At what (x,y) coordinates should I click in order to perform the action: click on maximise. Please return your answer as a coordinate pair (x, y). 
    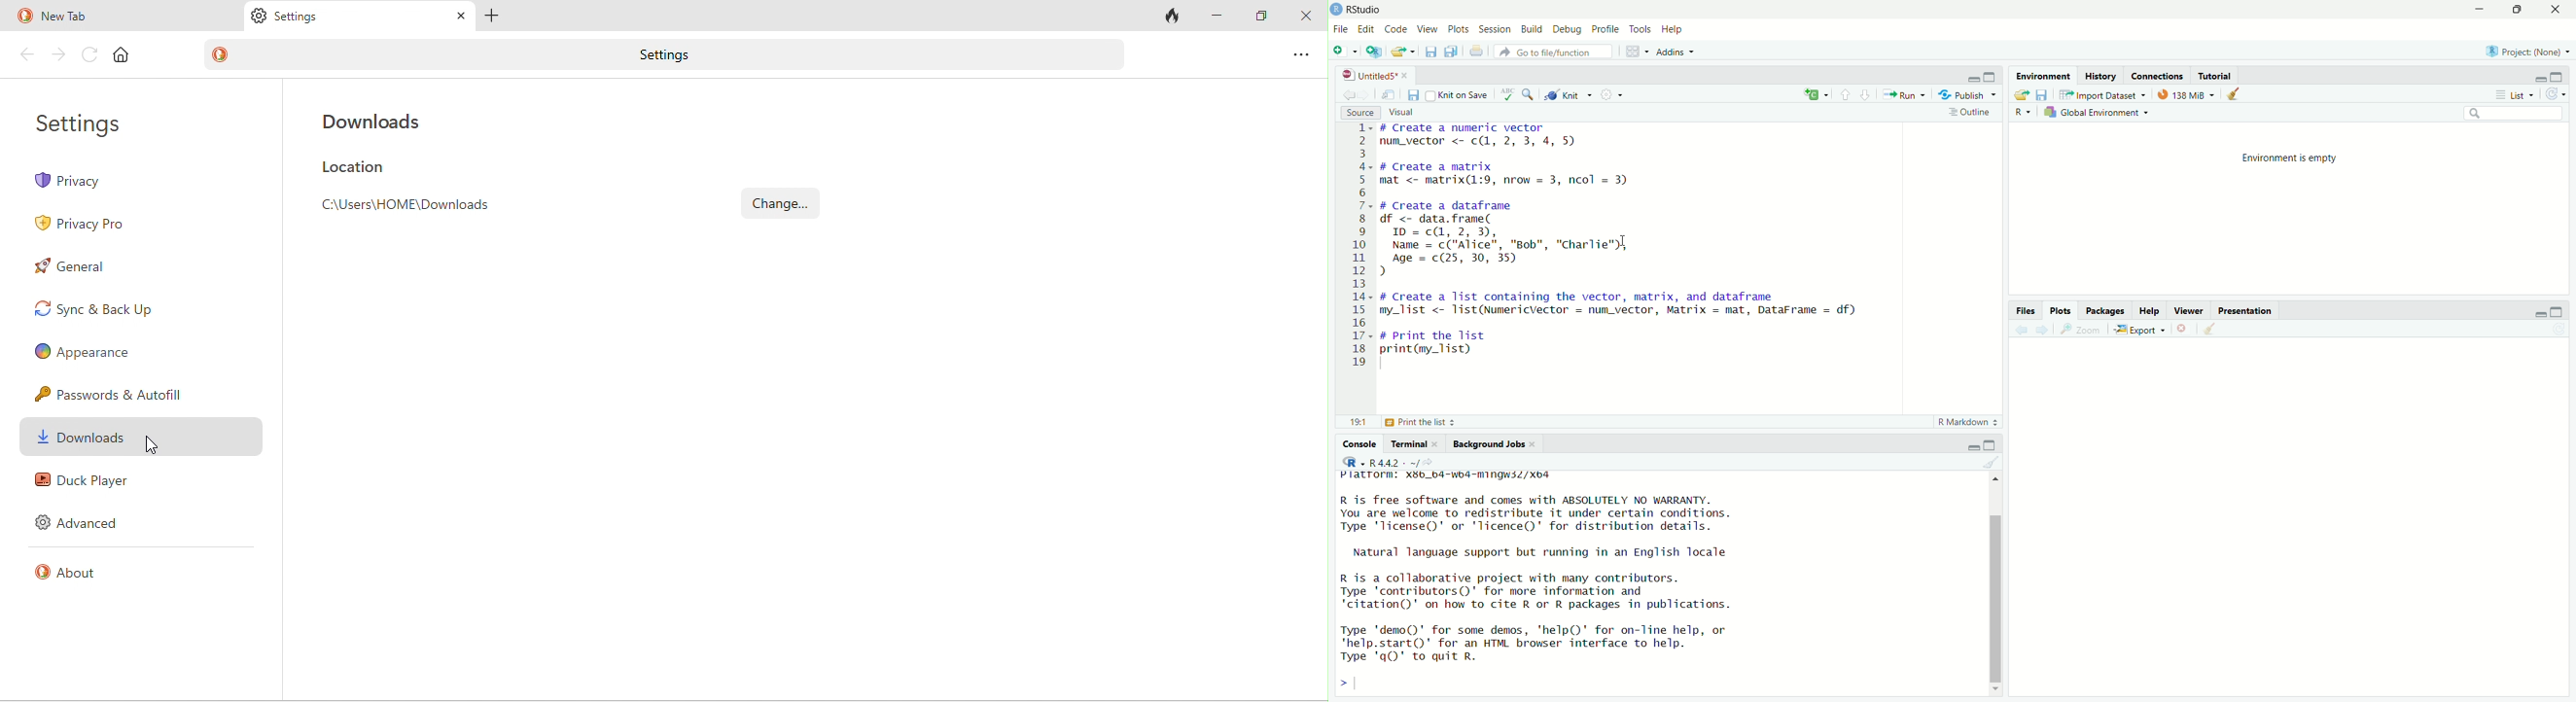
    Looking at the image, I should click on (1990, 75).